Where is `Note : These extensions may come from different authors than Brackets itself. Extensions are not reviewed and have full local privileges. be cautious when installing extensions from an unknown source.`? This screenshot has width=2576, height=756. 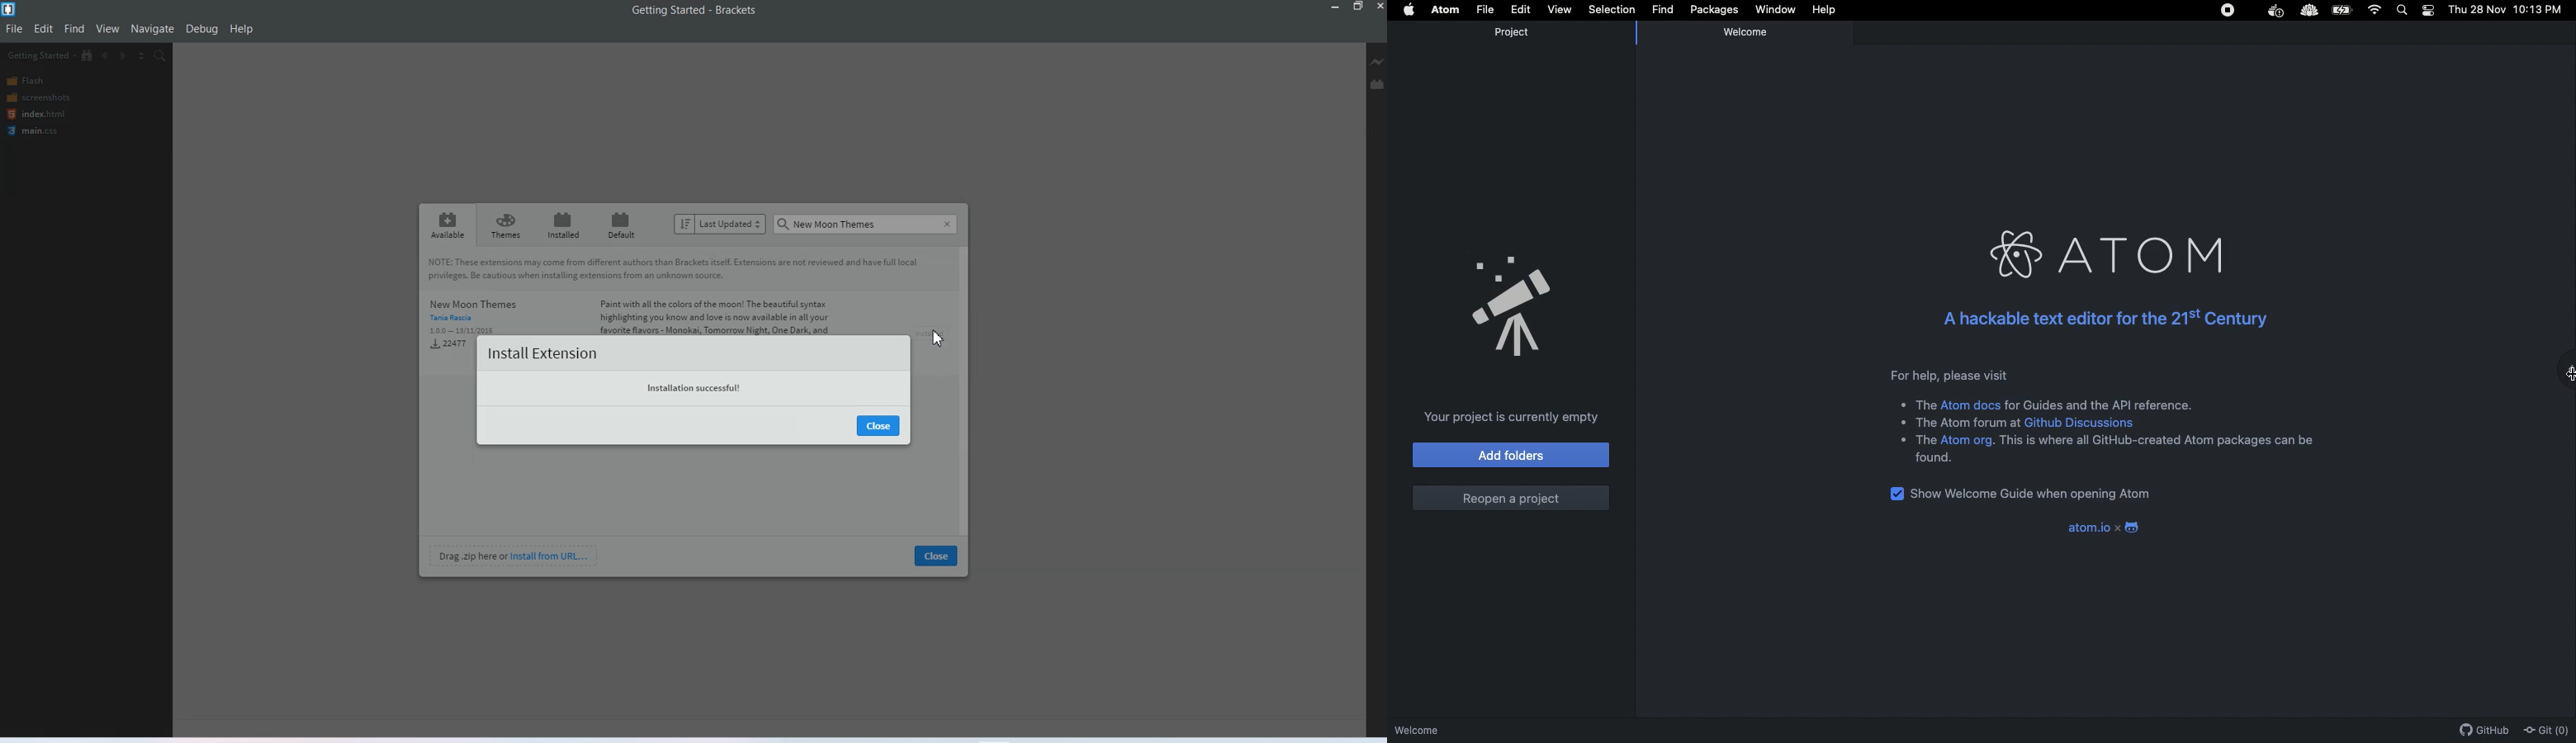 Note : These extensions may come from different authors than Brackets itself. Extensions are not reviewed and have full local privileges. be cautious when installing extensions from an unknown source. is located at coordinates (682, 267).